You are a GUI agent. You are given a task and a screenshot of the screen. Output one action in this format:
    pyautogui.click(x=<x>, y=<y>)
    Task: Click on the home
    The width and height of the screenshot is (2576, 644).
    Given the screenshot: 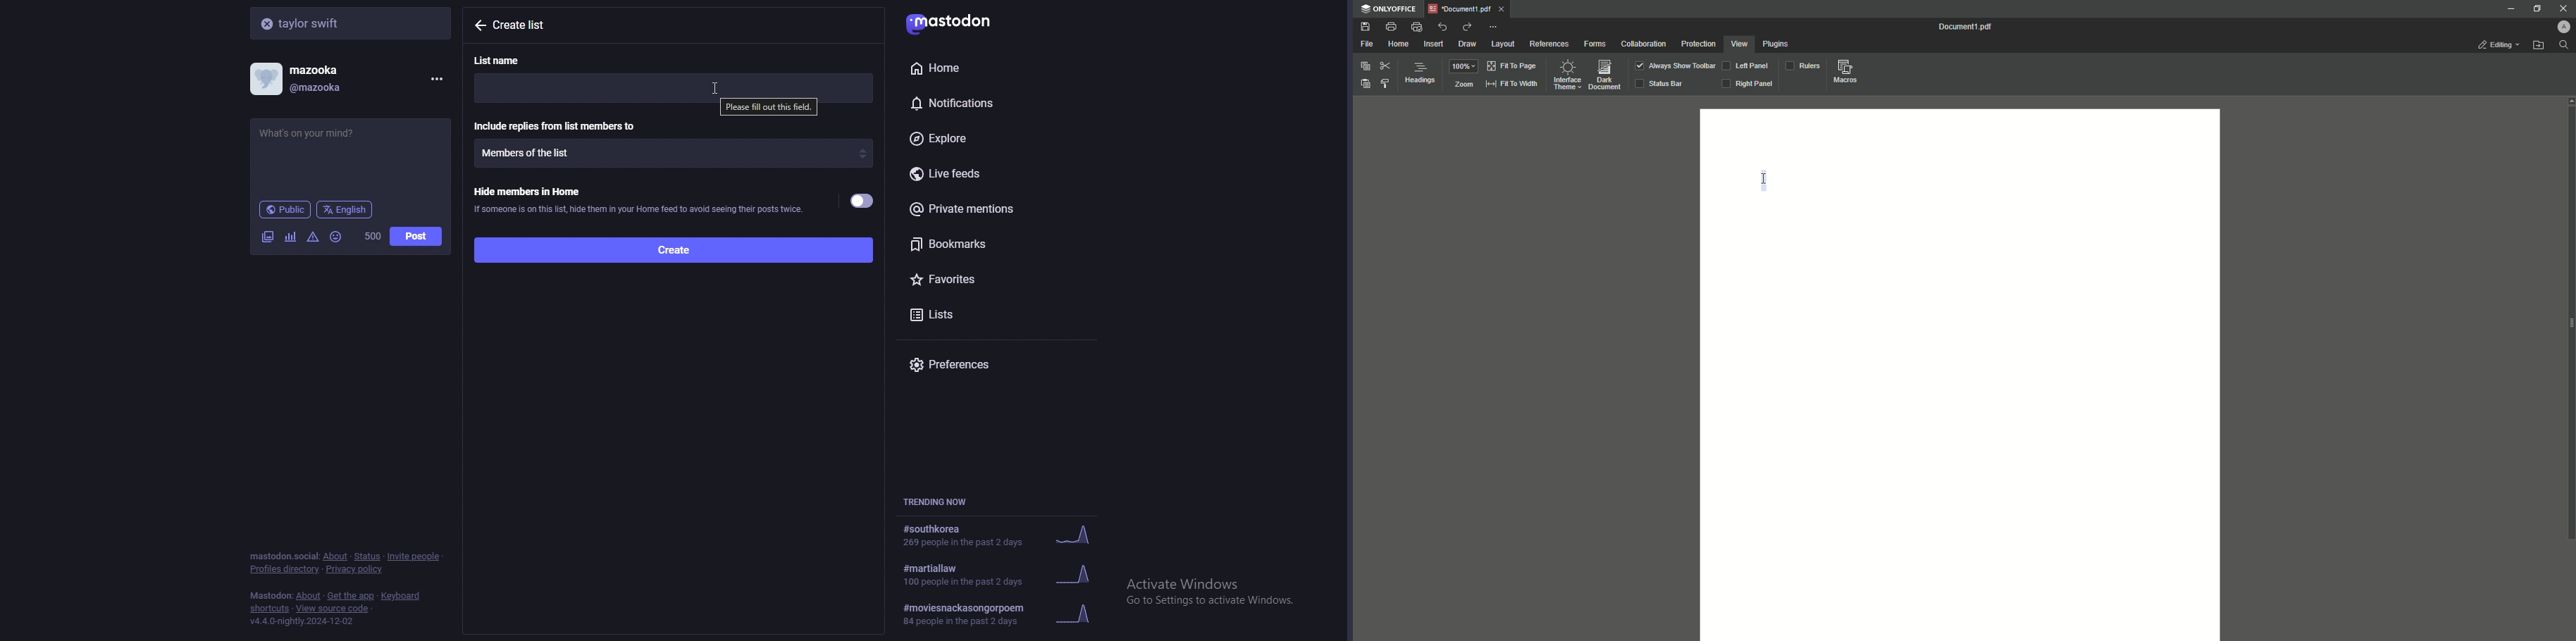 What is the action you would take?
    pyautogui.click(x=979, y=68)
    